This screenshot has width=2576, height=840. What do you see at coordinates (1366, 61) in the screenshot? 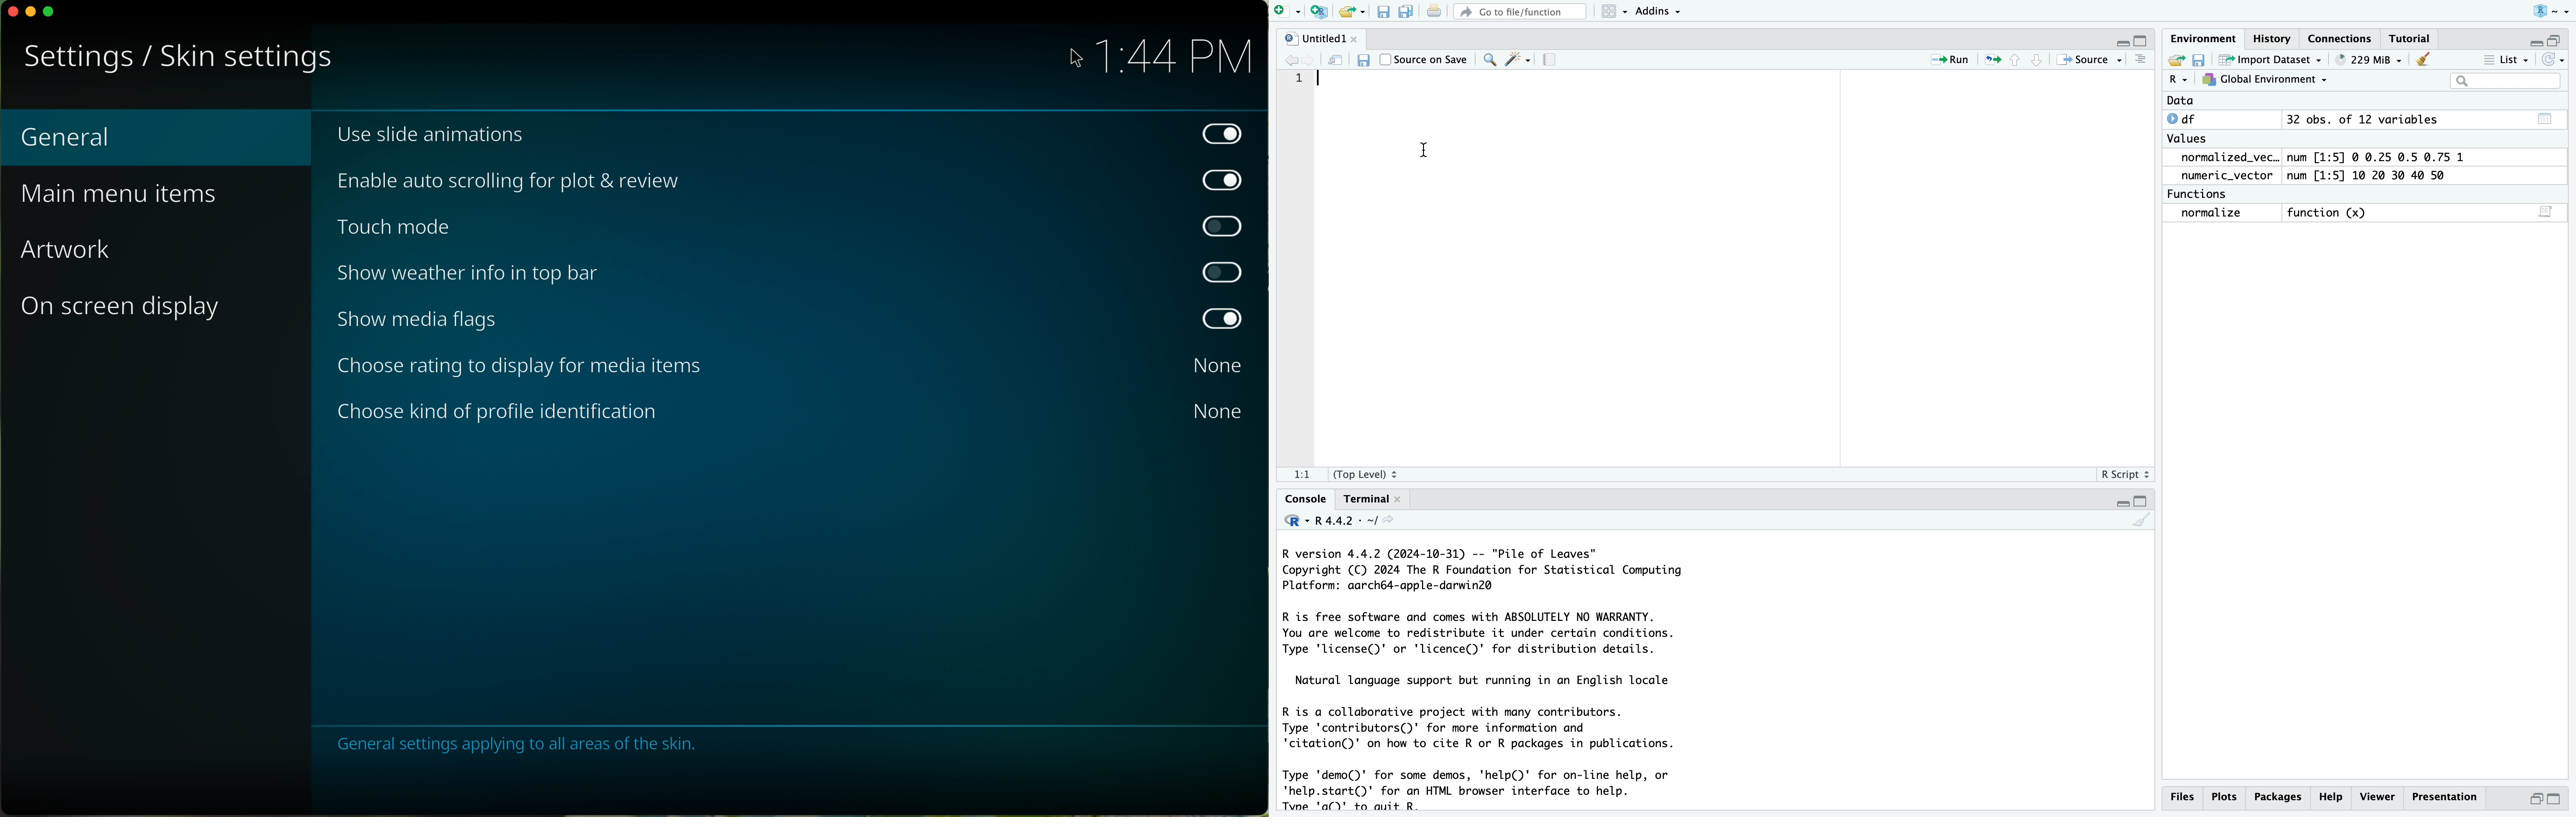
I see `save` at bounding box center [1366, 61].